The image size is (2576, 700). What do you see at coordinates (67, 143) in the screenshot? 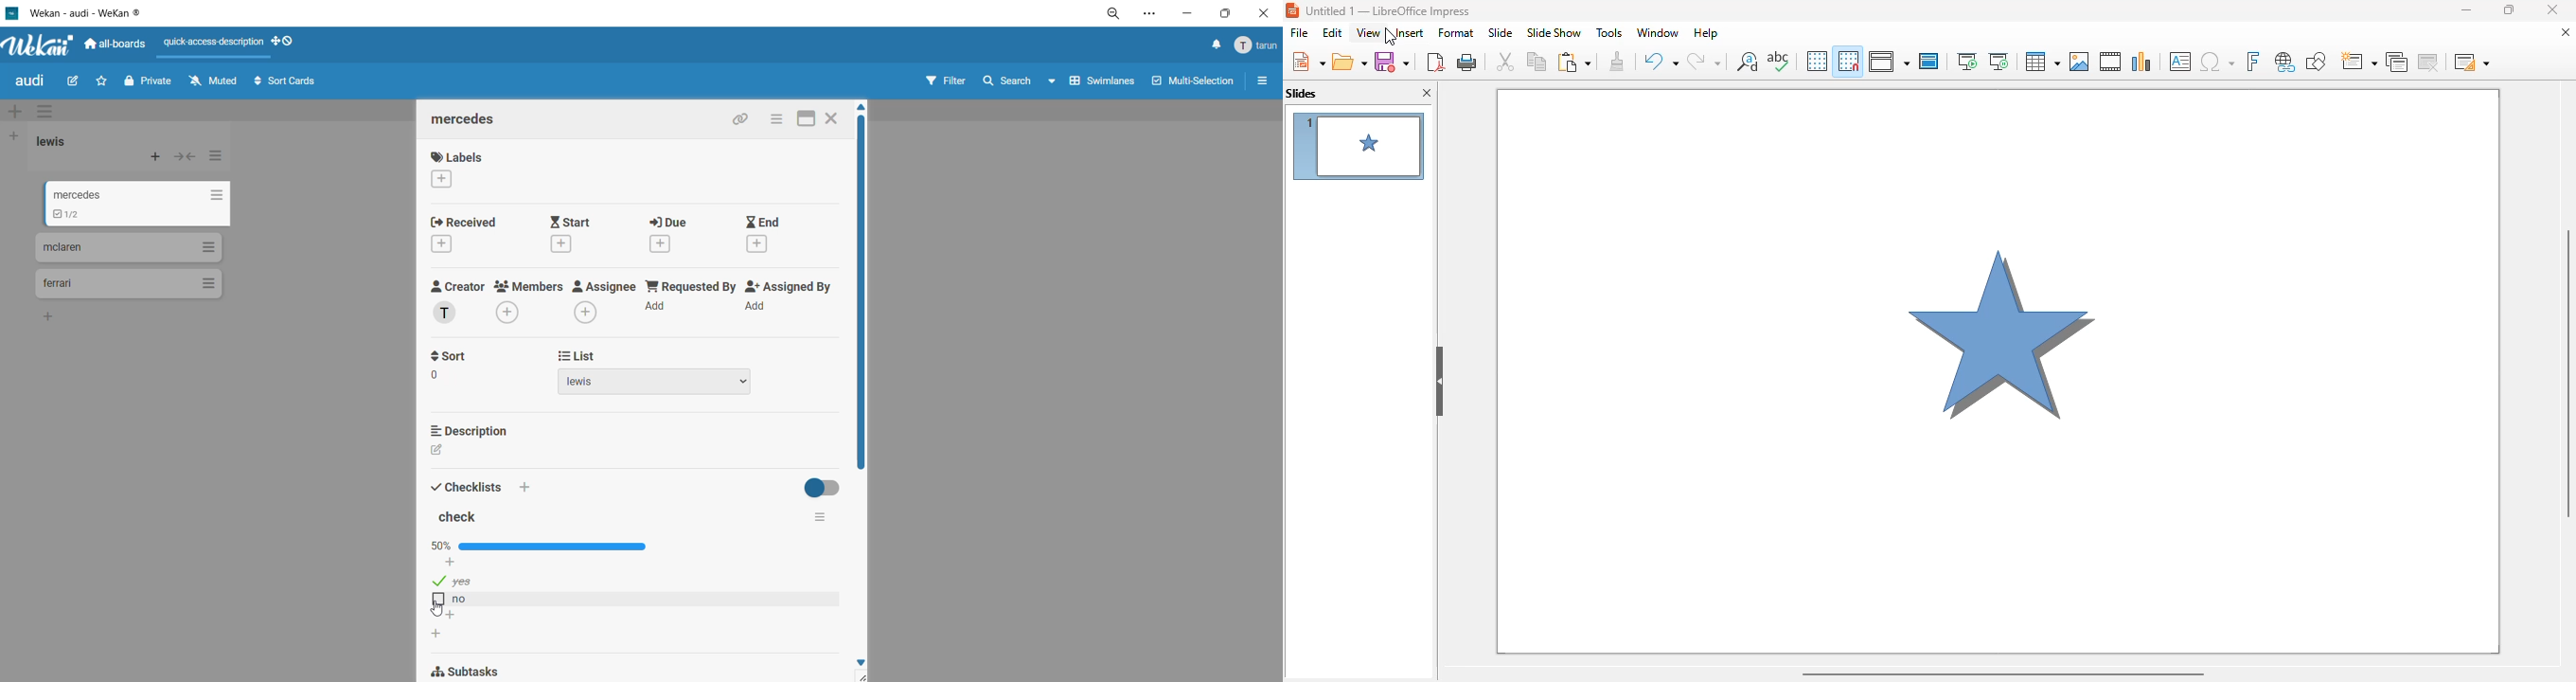
I see `list title` at bounding box center [67, 143].